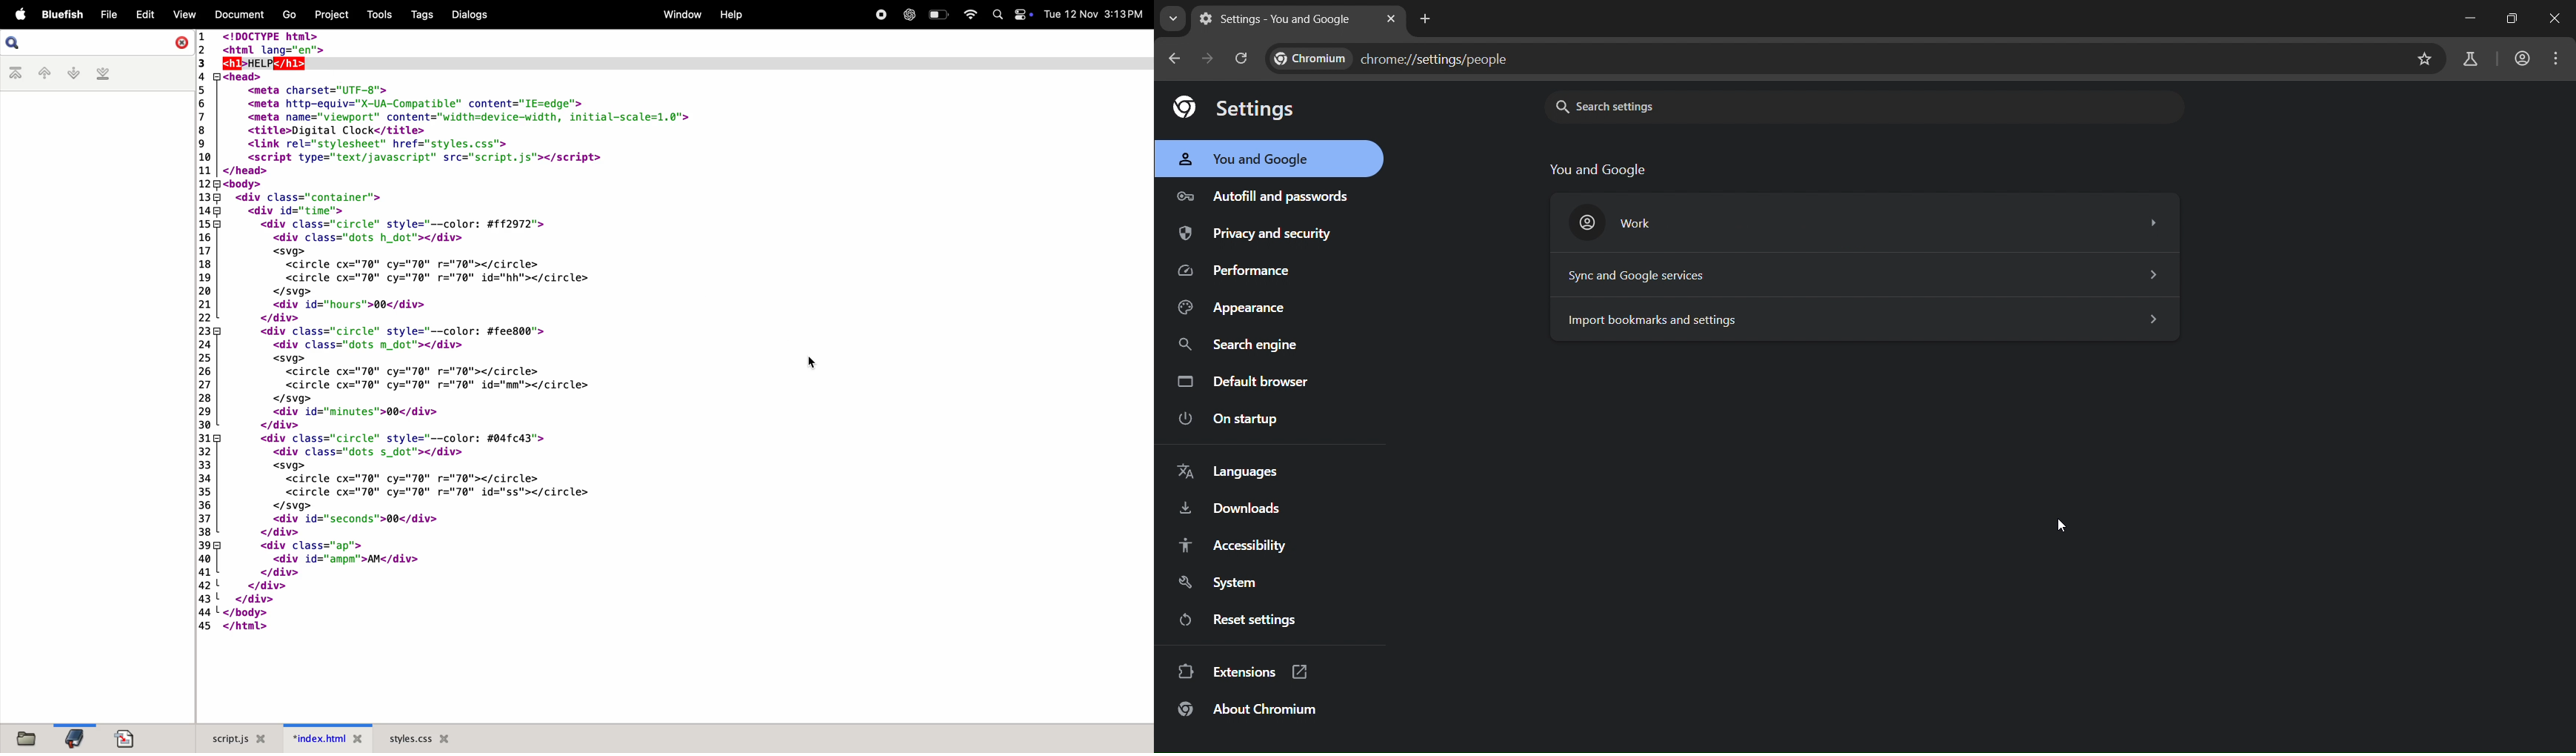 Image resolution: width=2576 pixels, height=756 pixels. What do you see at coordinates (879, 13) in the screenshot?
I see `record` at bounding box center [879, 13].